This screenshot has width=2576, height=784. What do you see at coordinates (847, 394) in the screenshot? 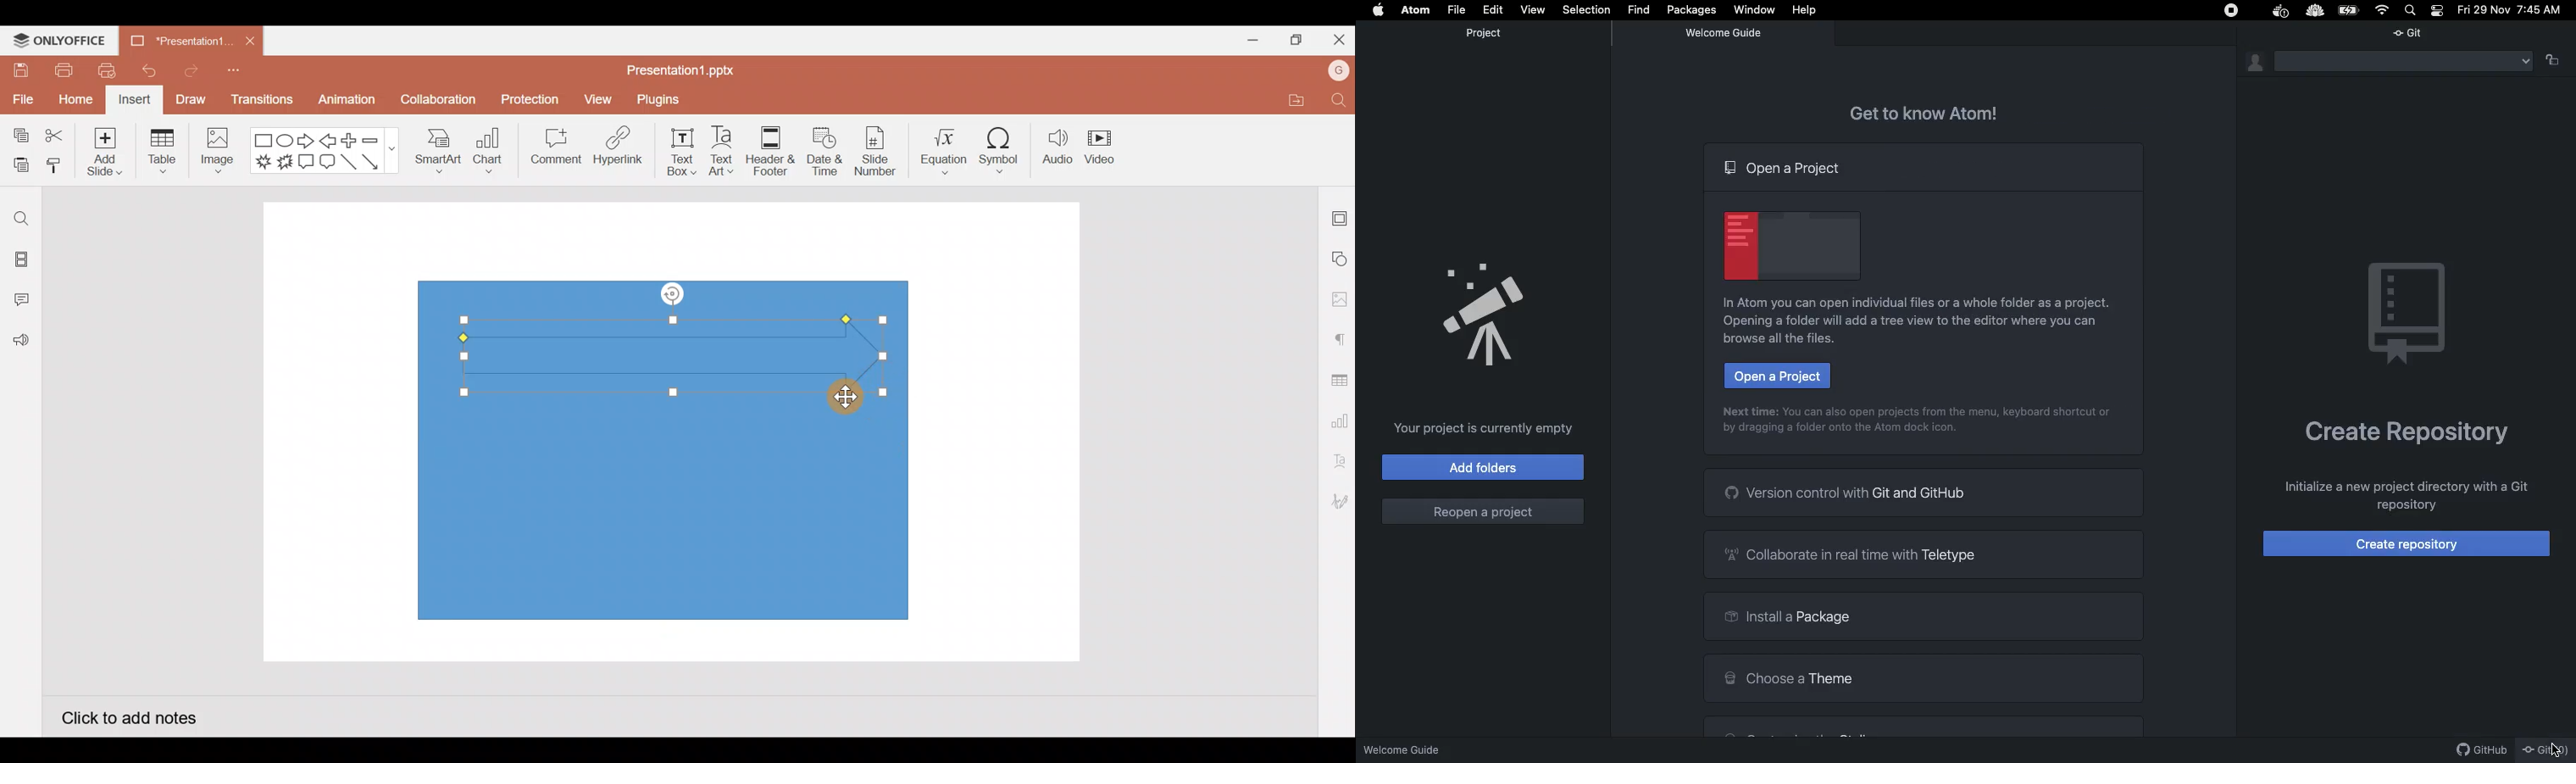
I see `Cursor on rectangle shape` at bounding box center [847, 394].